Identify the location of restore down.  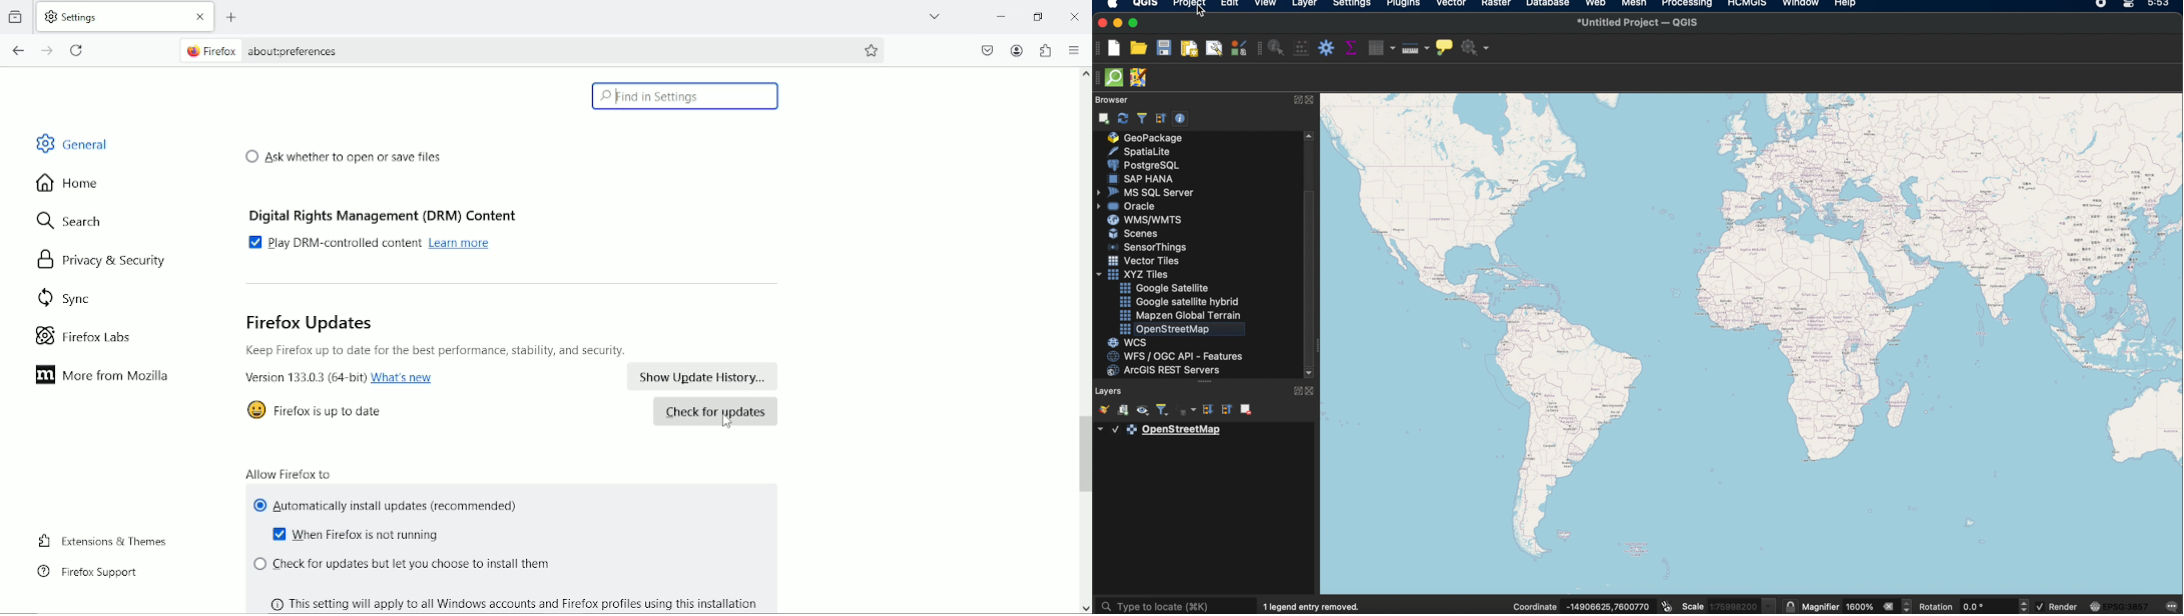
(1039, 17).